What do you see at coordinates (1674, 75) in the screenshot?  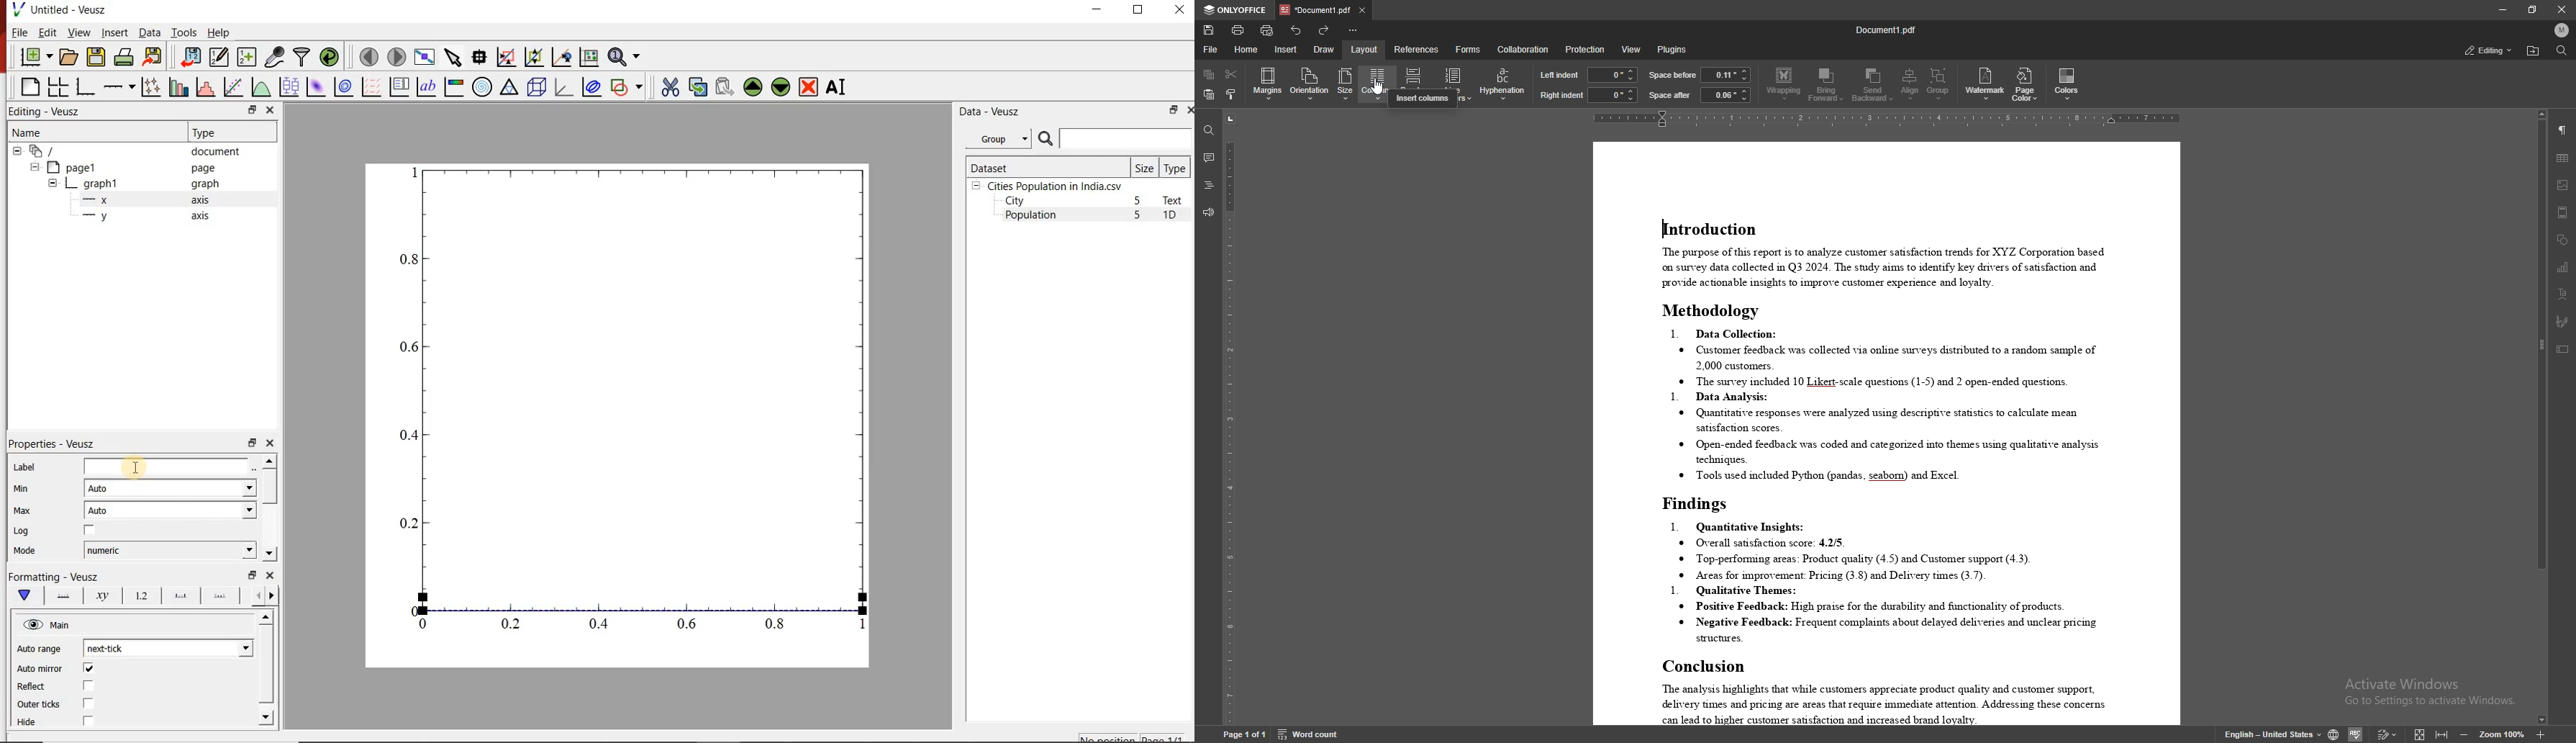 I see `space before` at bounding box center [1674, 75].